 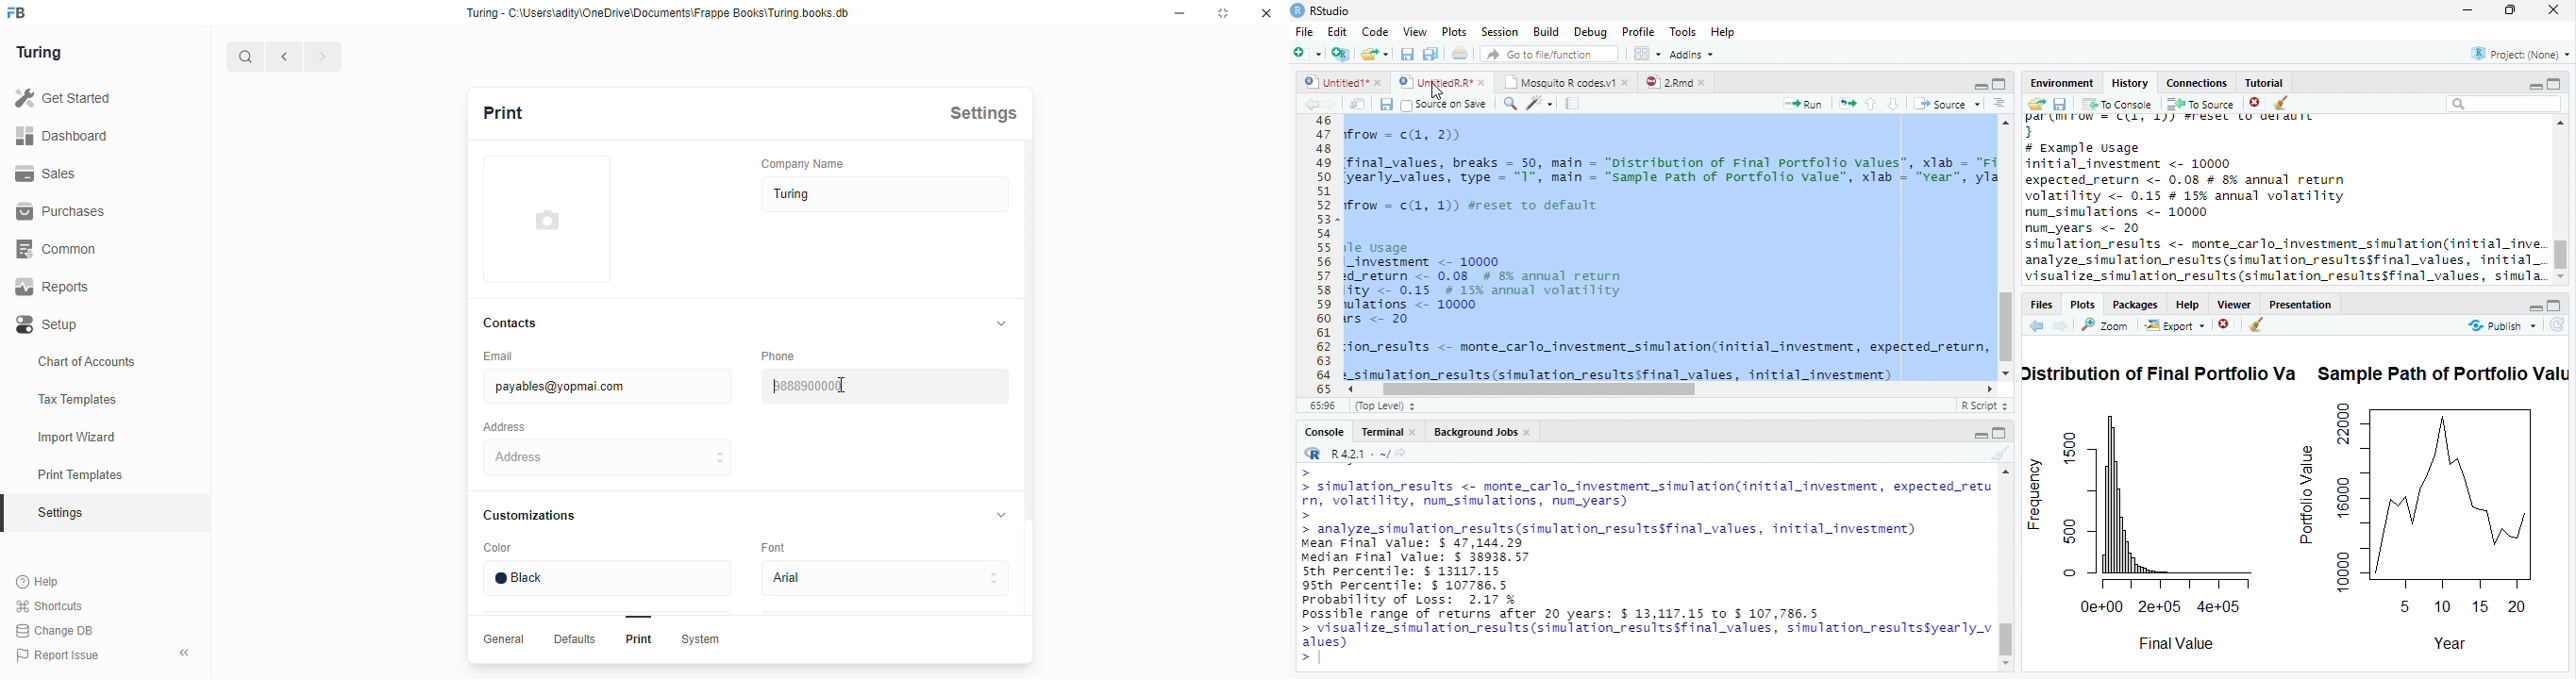 What do you see at coordinates (1542, 389) in the screenshot?
I see `Scroll bar` at bounding box center [1542, 389].